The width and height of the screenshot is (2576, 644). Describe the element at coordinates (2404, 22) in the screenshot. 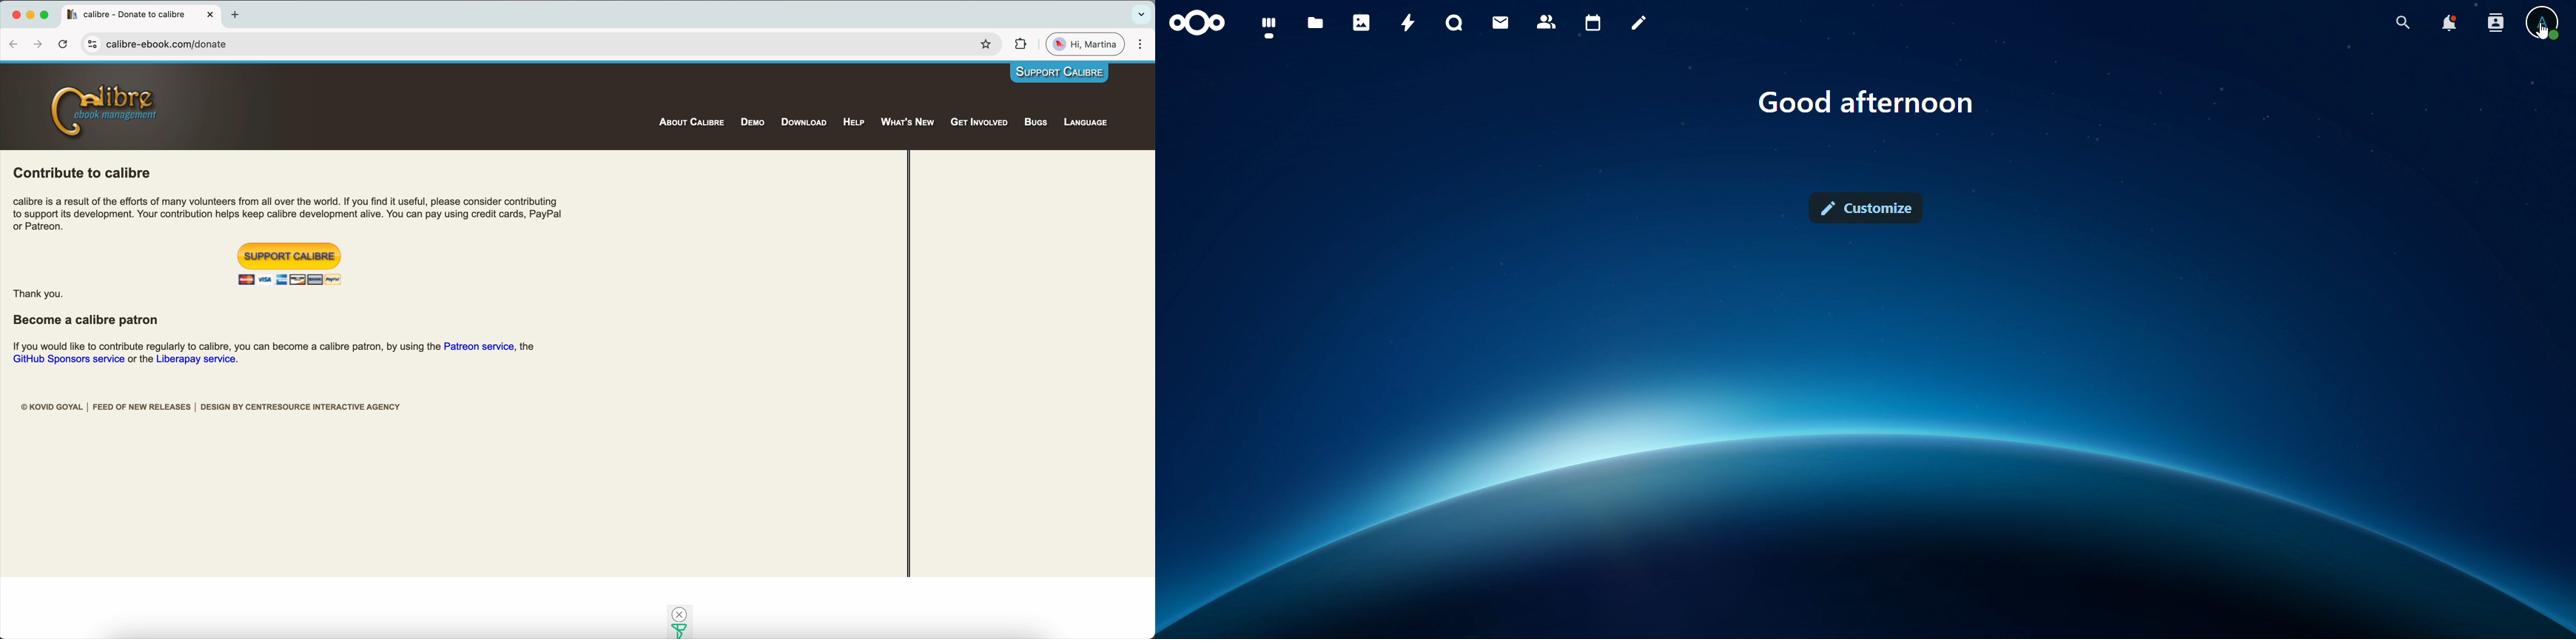

I see `search` at that location.